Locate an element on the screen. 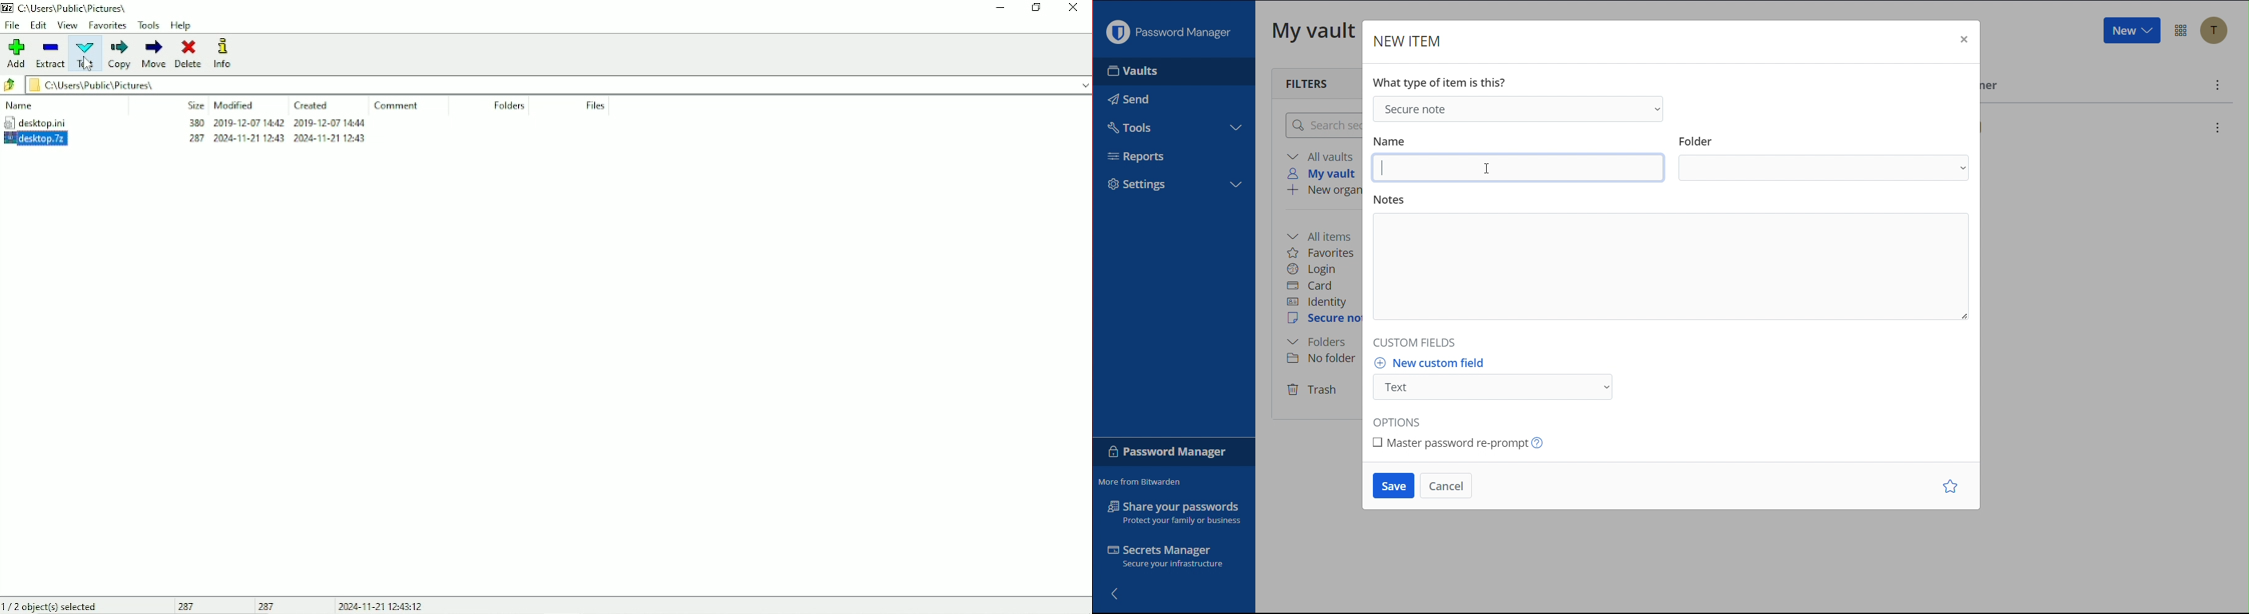 Image resolution: width=2268 pixels, height=616 pixels. Options is located at coordinates (2183, 31).